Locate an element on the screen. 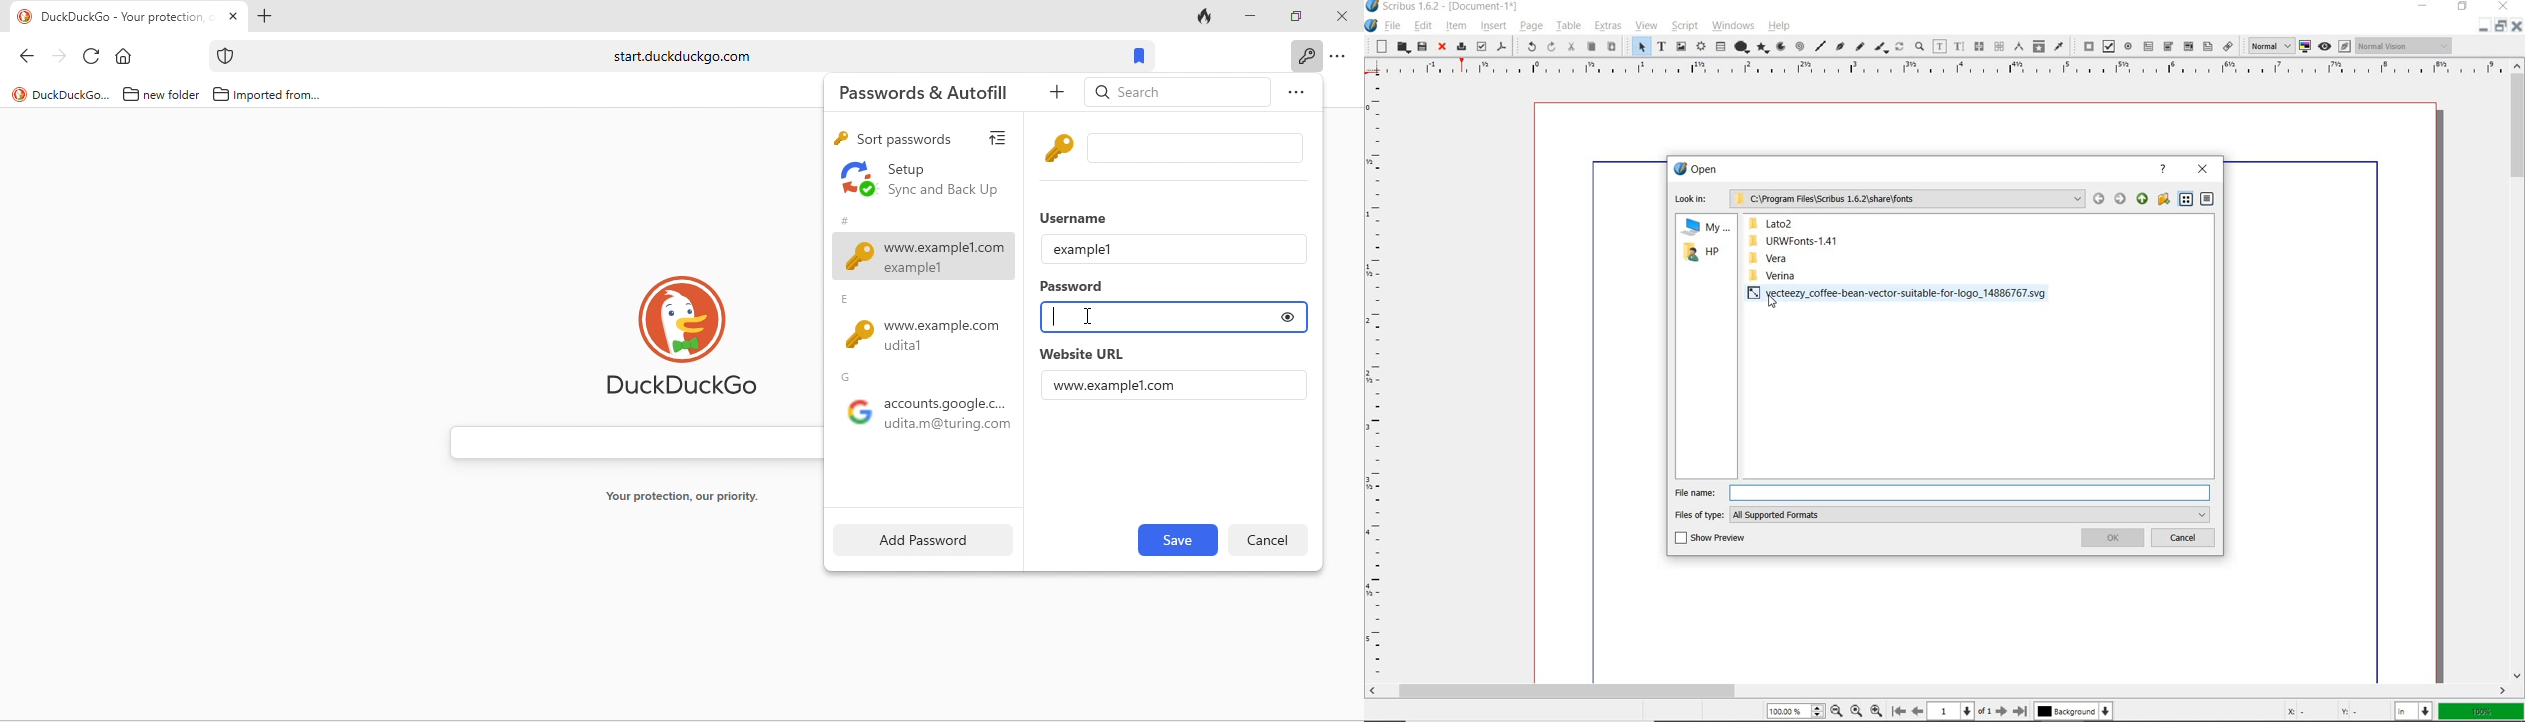  pdf combo box is located at coordinates (2168, 46).